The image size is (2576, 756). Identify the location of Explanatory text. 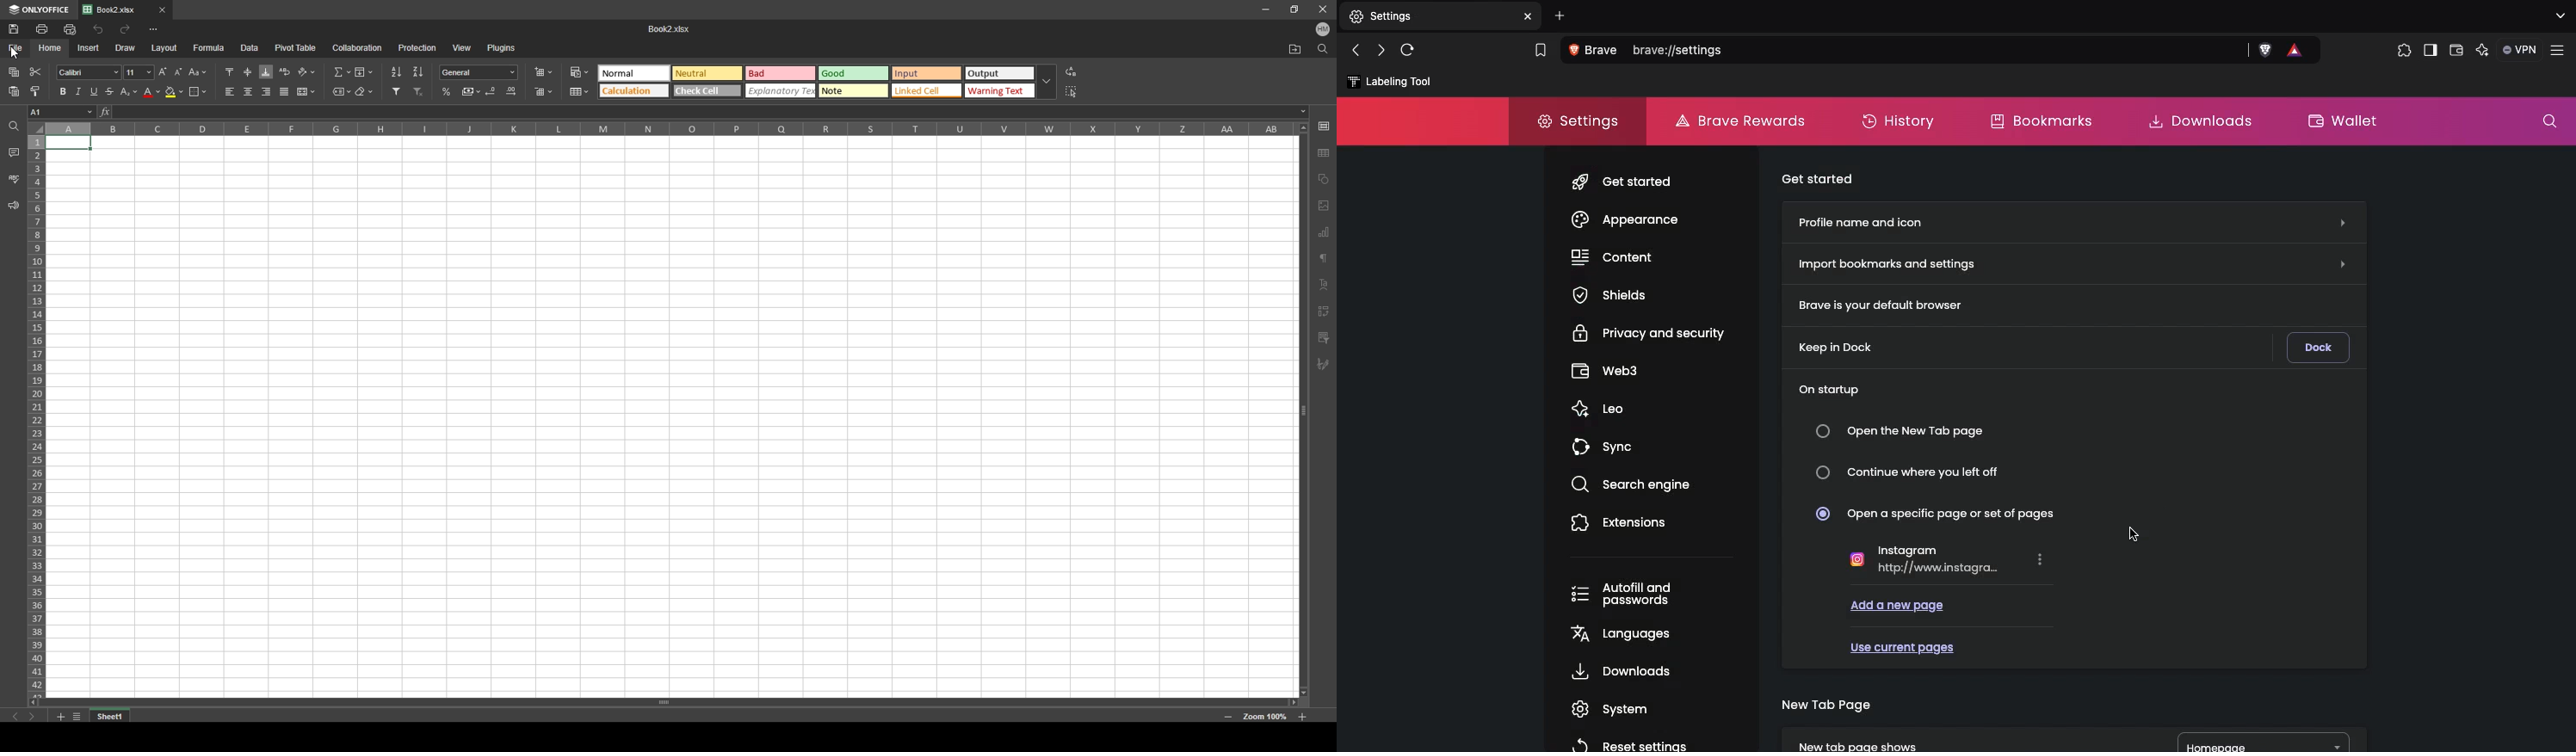
(781, 91).